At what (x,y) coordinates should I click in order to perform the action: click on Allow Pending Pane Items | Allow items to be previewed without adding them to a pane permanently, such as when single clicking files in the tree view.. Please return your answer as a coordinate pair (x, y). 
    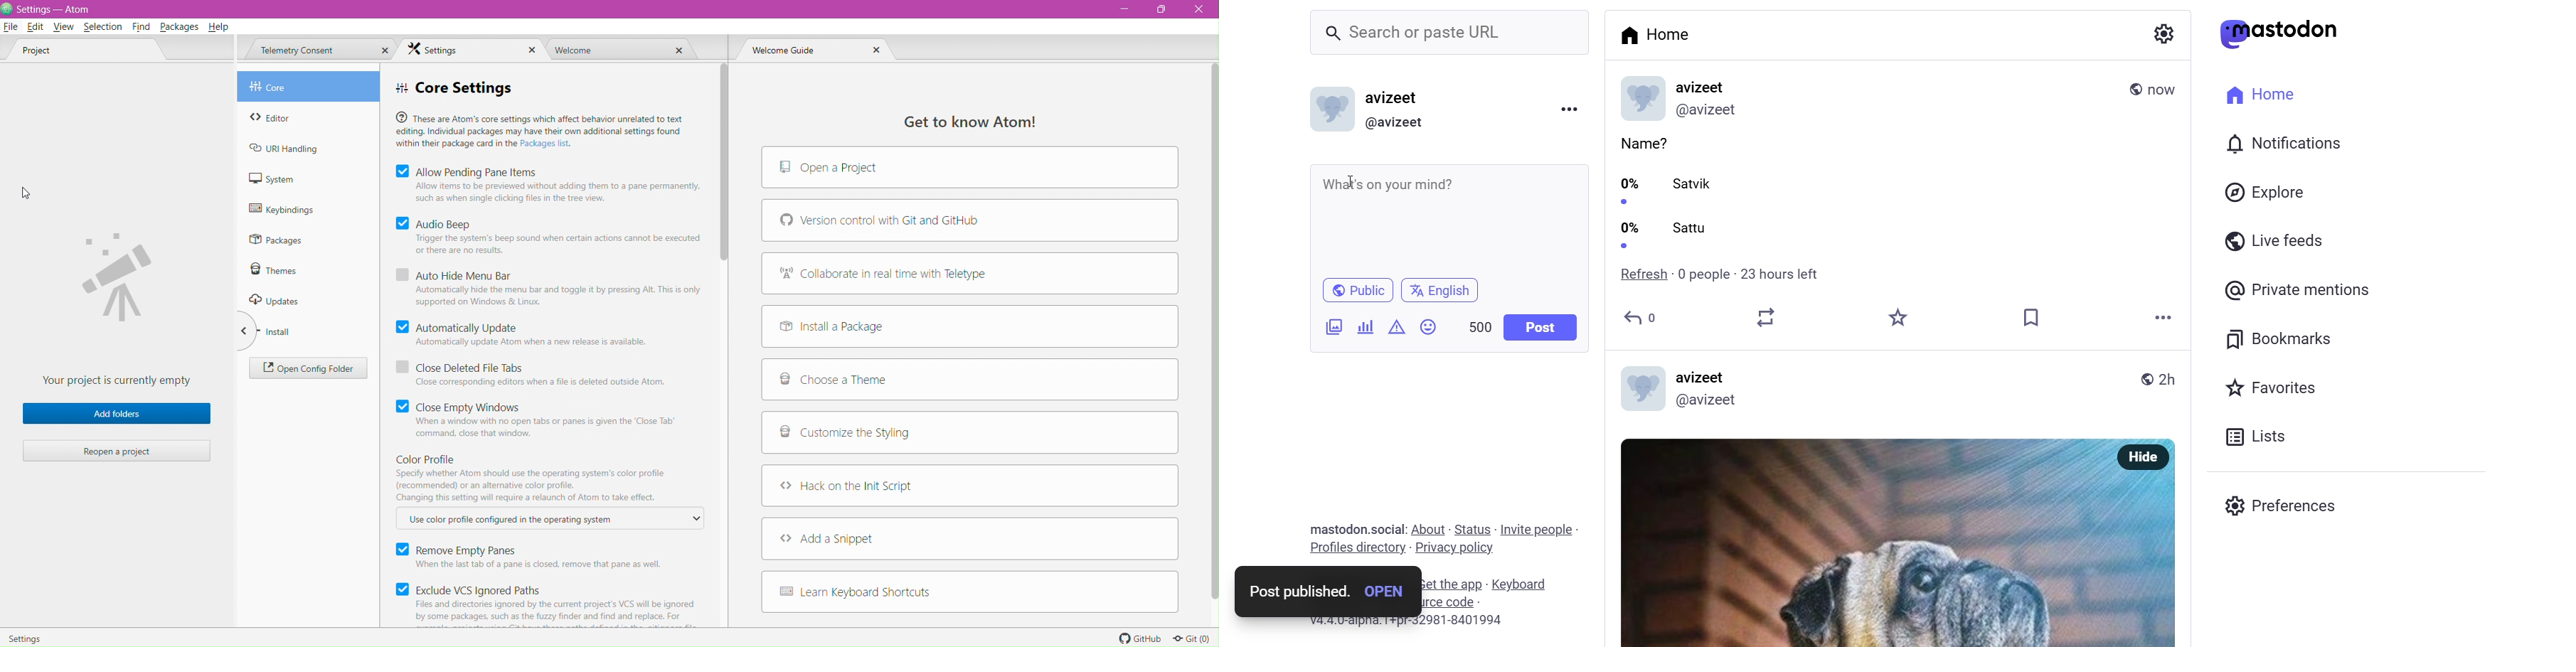
    Looking at the image, I should click on (551, 186).